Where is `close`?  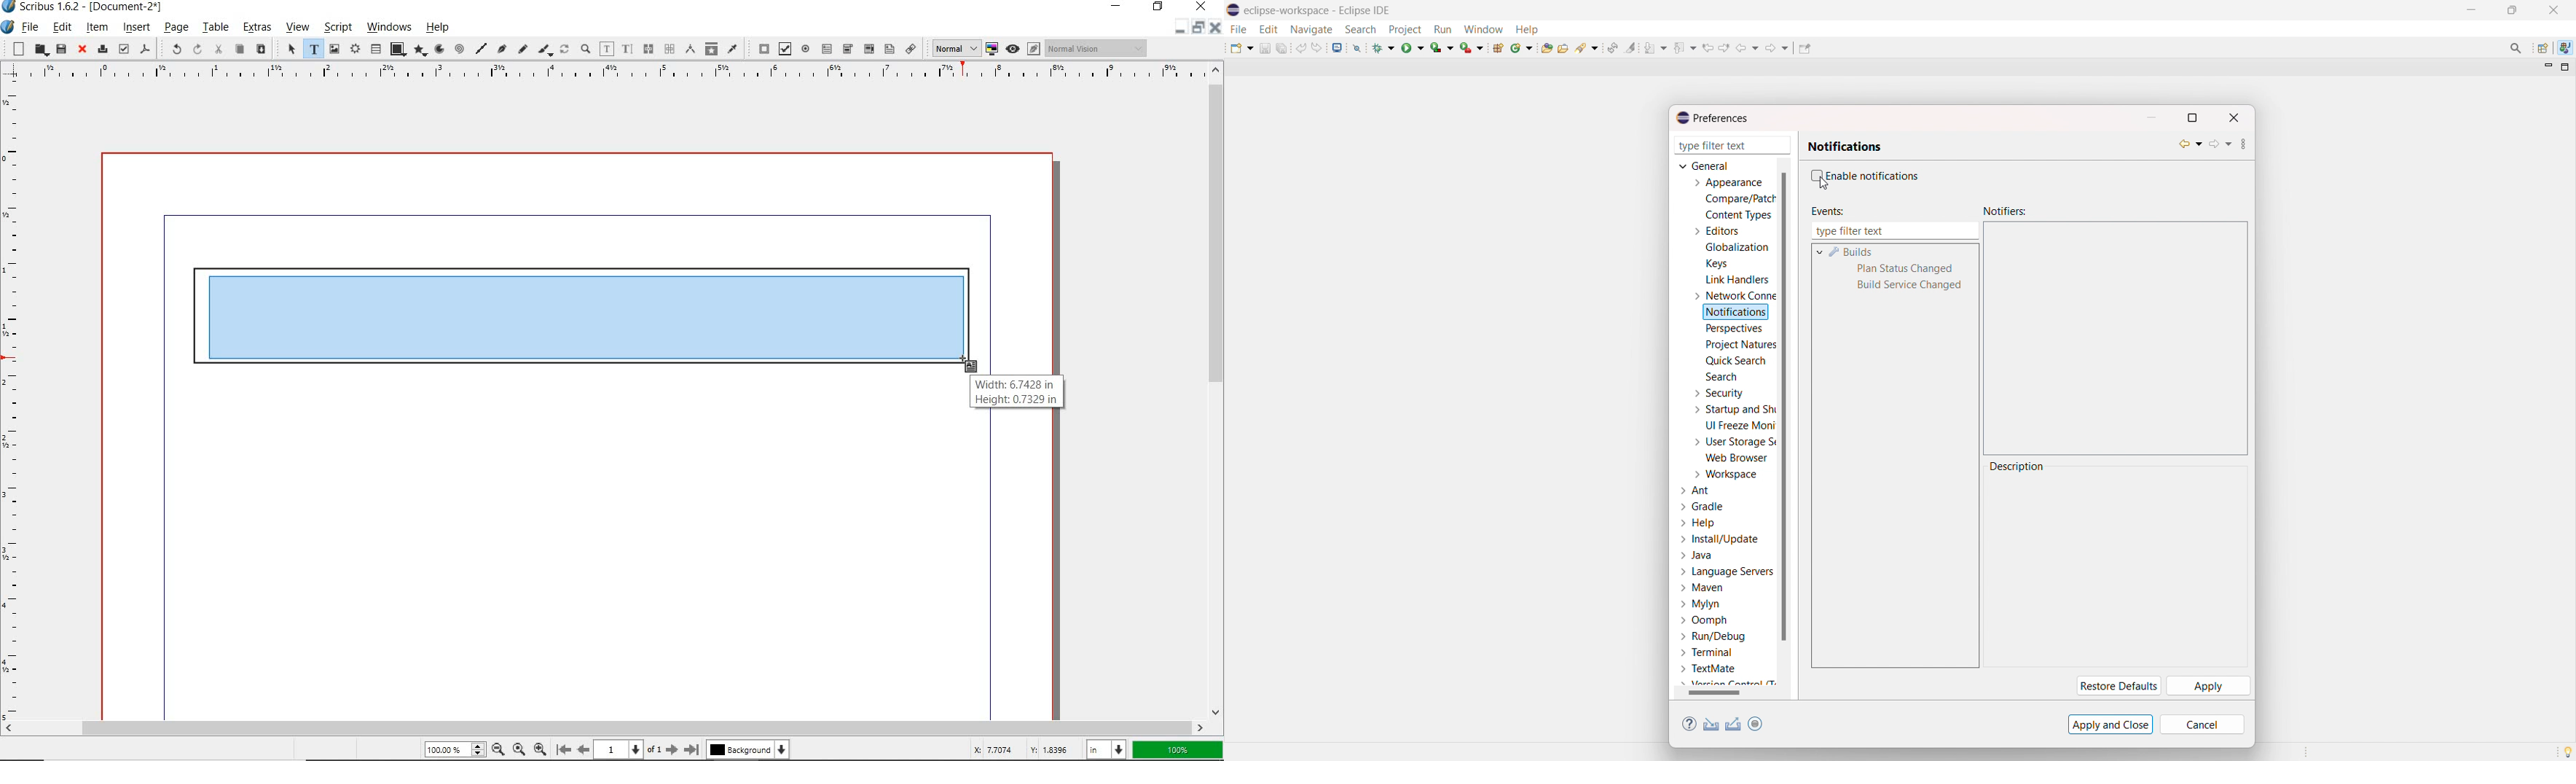
close is located at coordinates (1201, 7).